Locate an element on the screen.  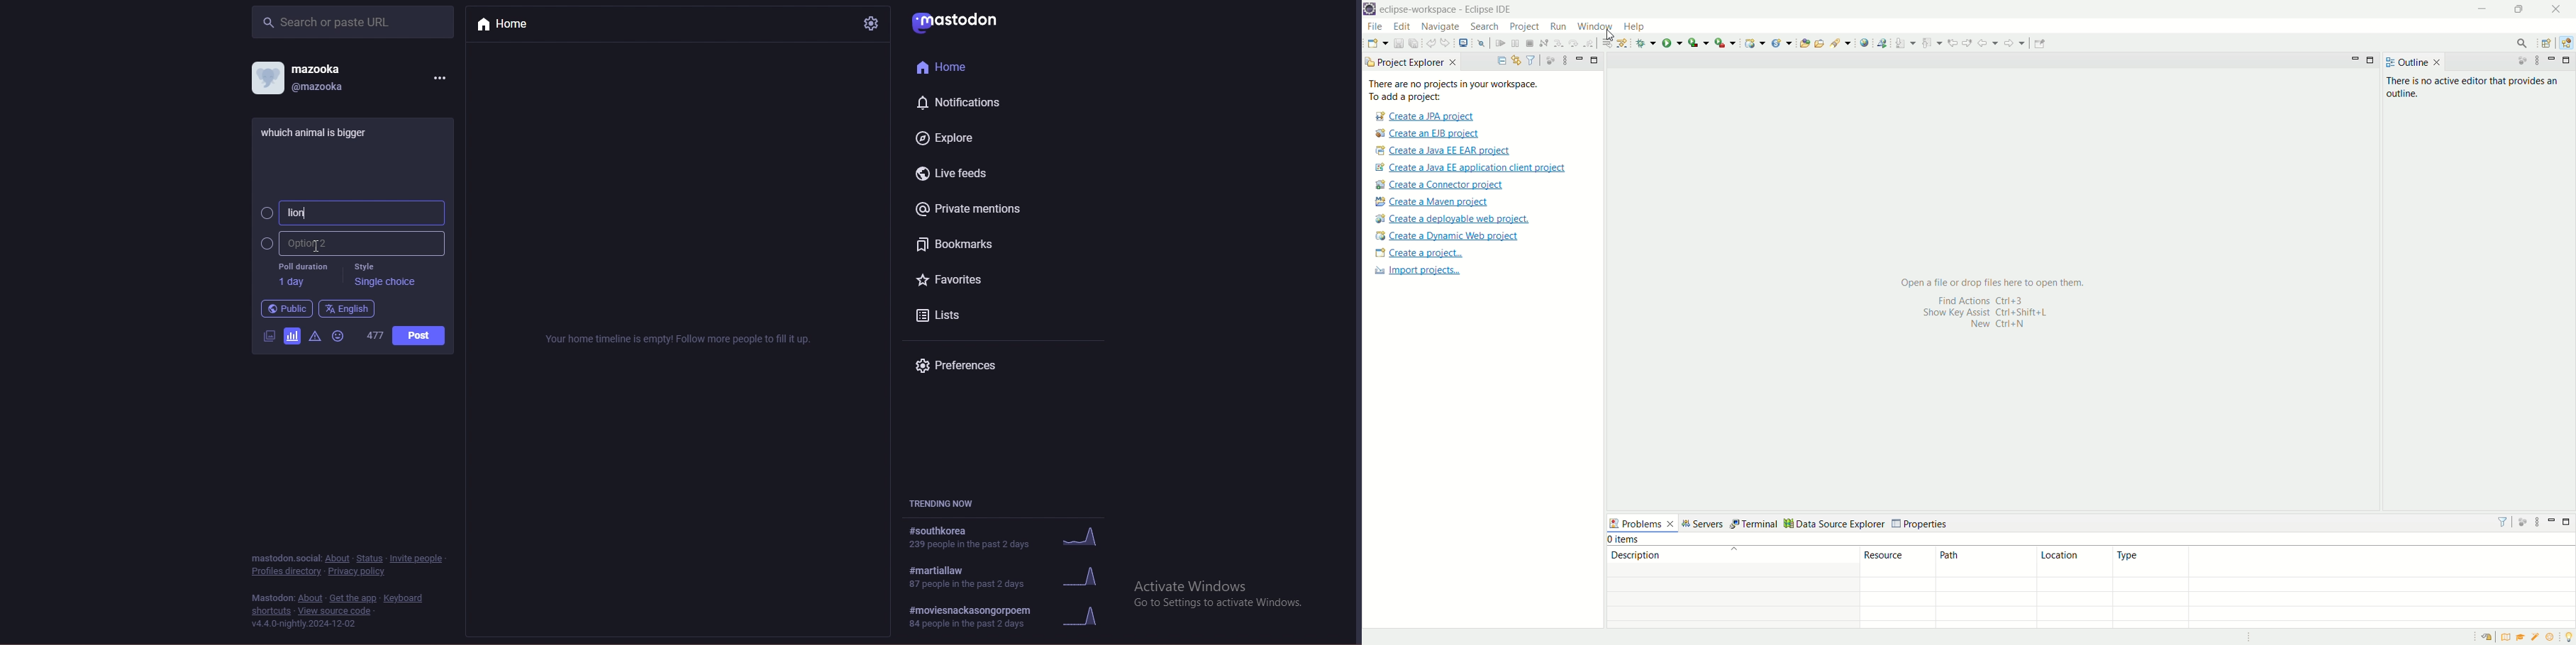
view menu is located at coordinates (2537, 61).